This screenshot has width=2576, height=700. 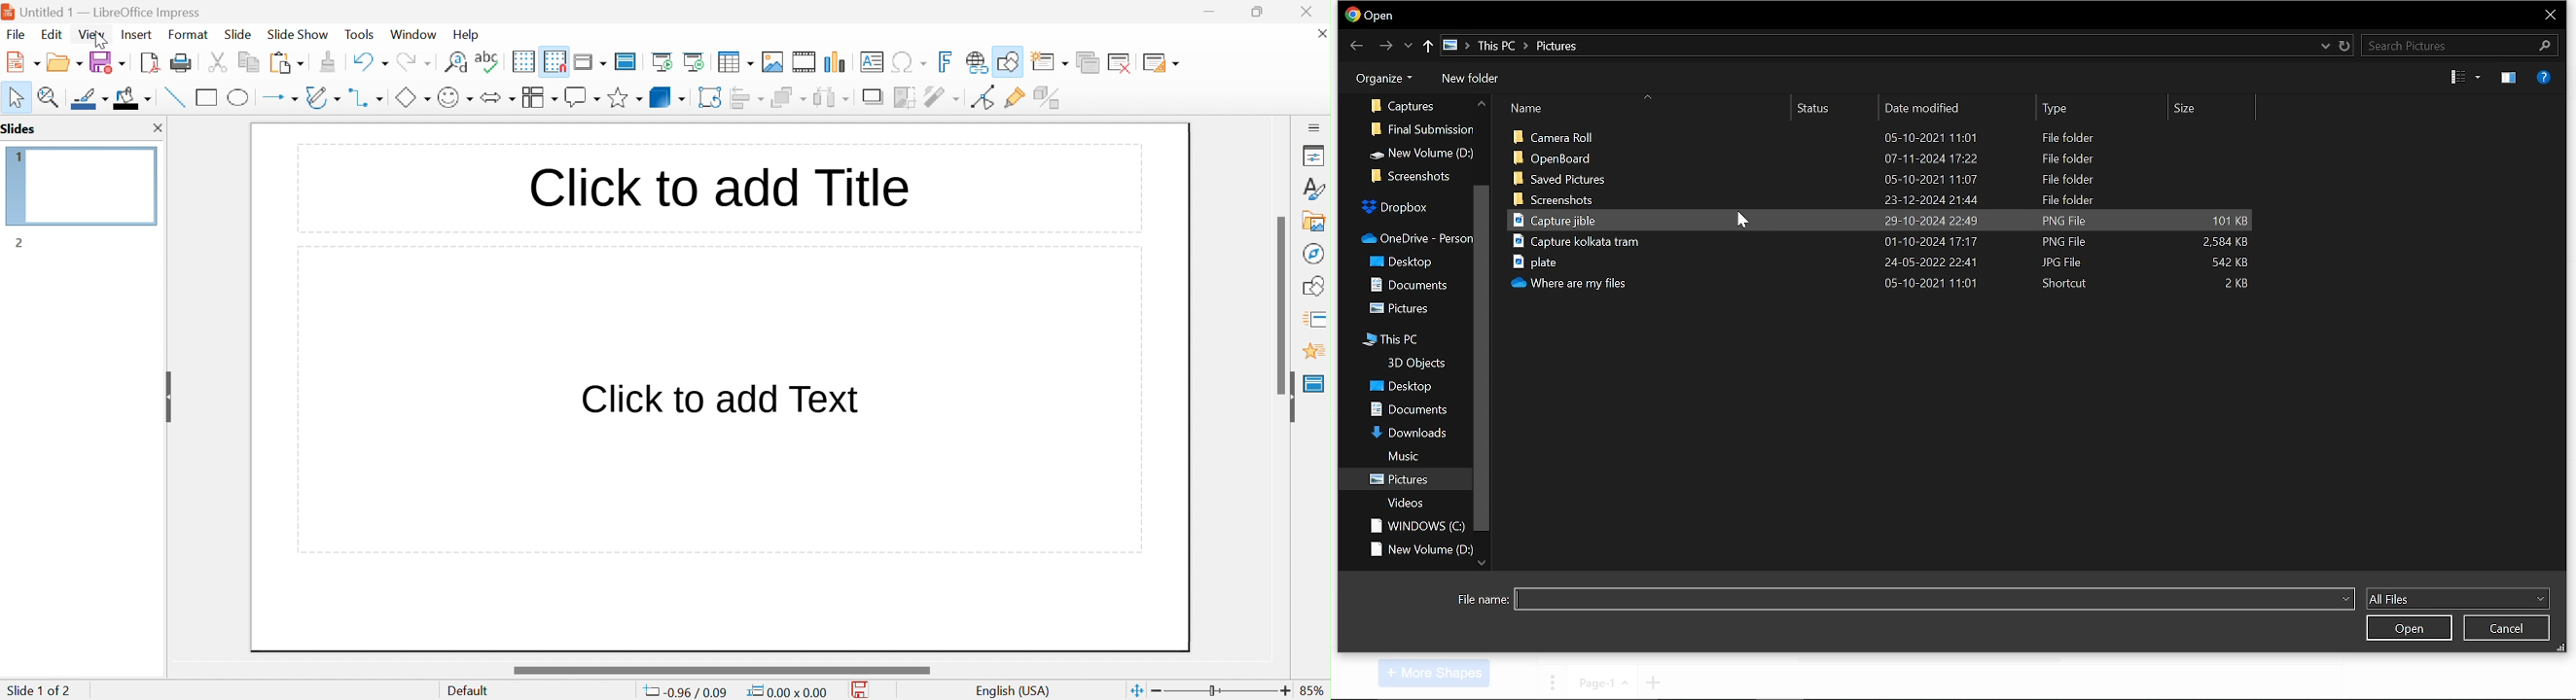 I want to click on callout shapes, so click(x=582, y=97).